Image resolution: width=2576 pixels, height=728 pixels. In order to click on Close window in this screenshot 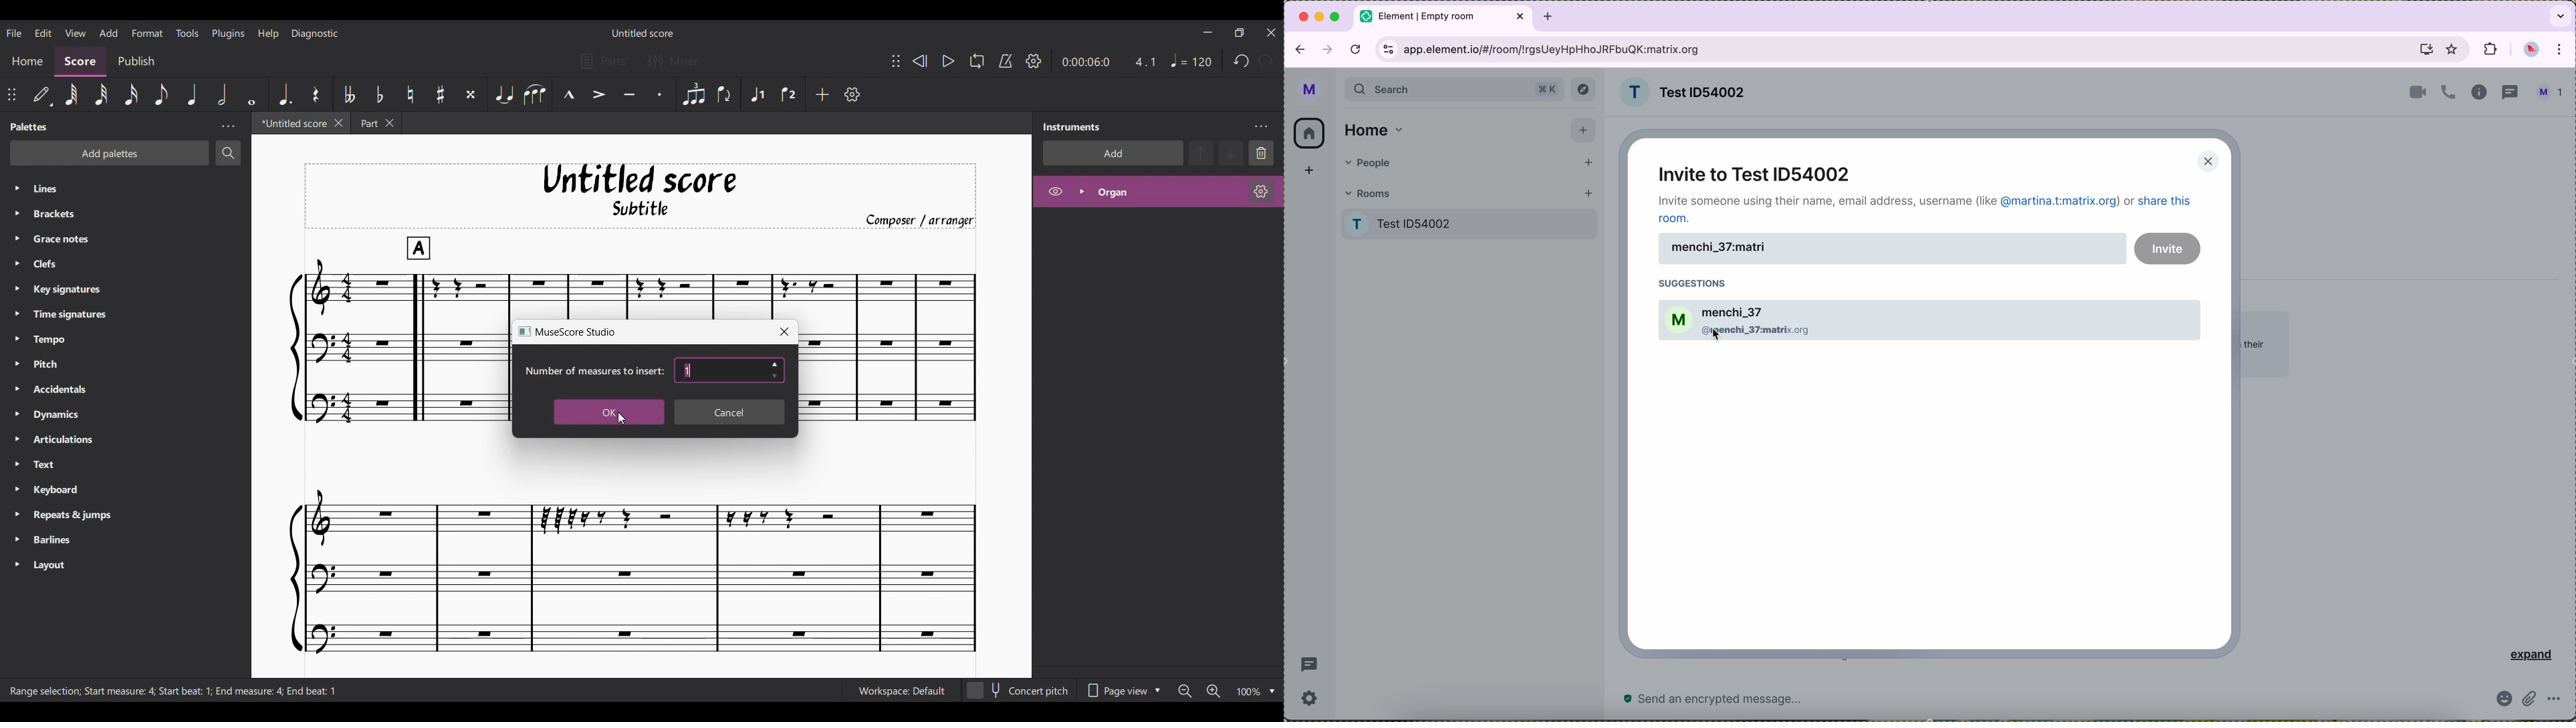, I will do `click(785, 332)`.